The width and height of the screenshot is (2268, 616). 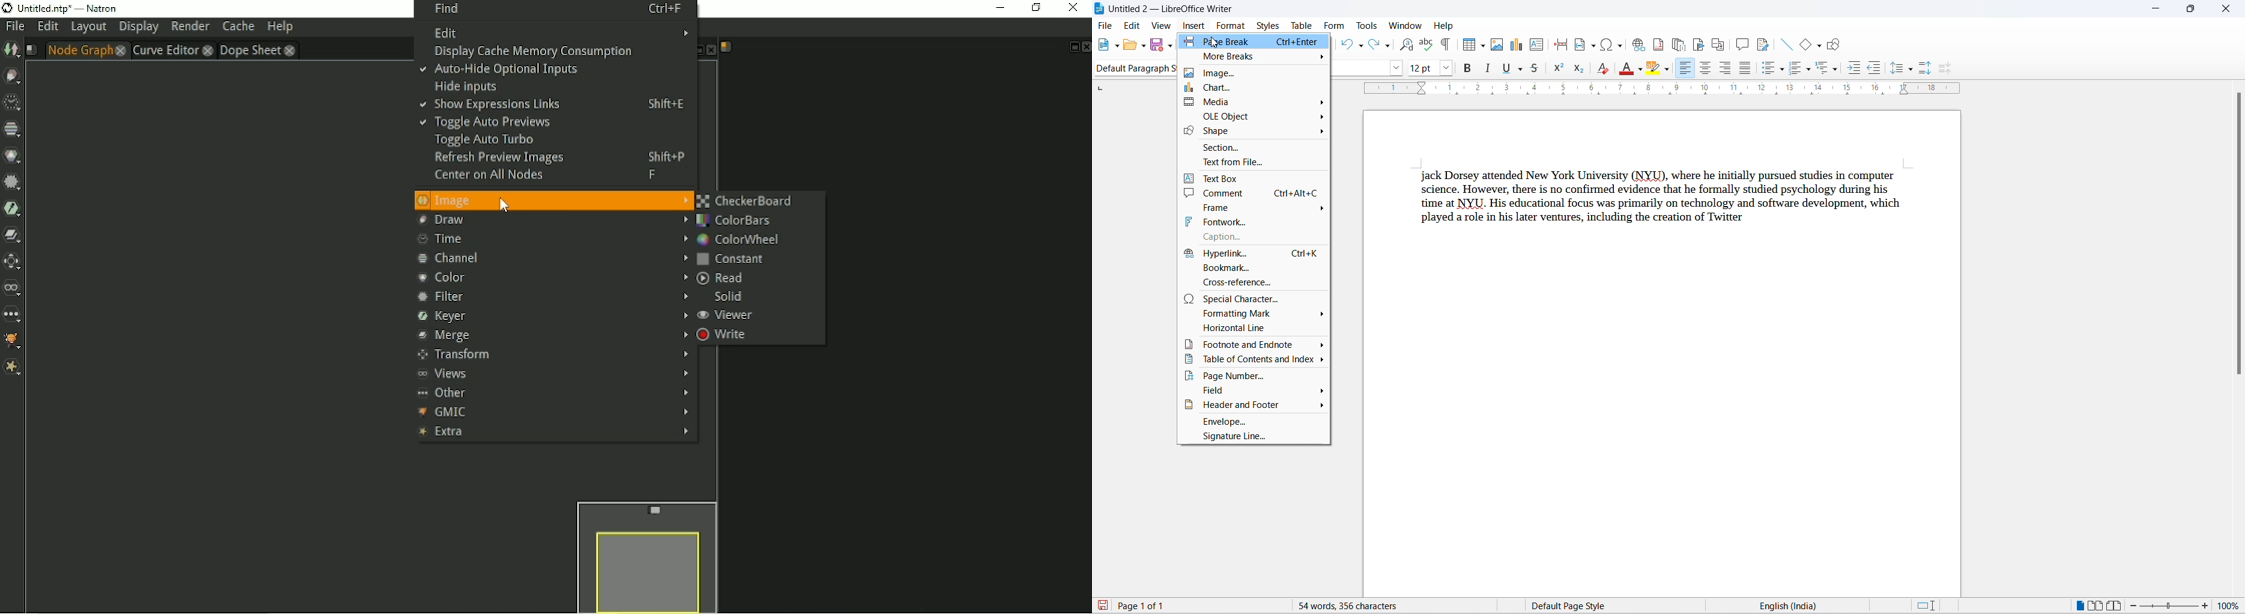 I want to click on new file options, so click(x=1117, y=46).